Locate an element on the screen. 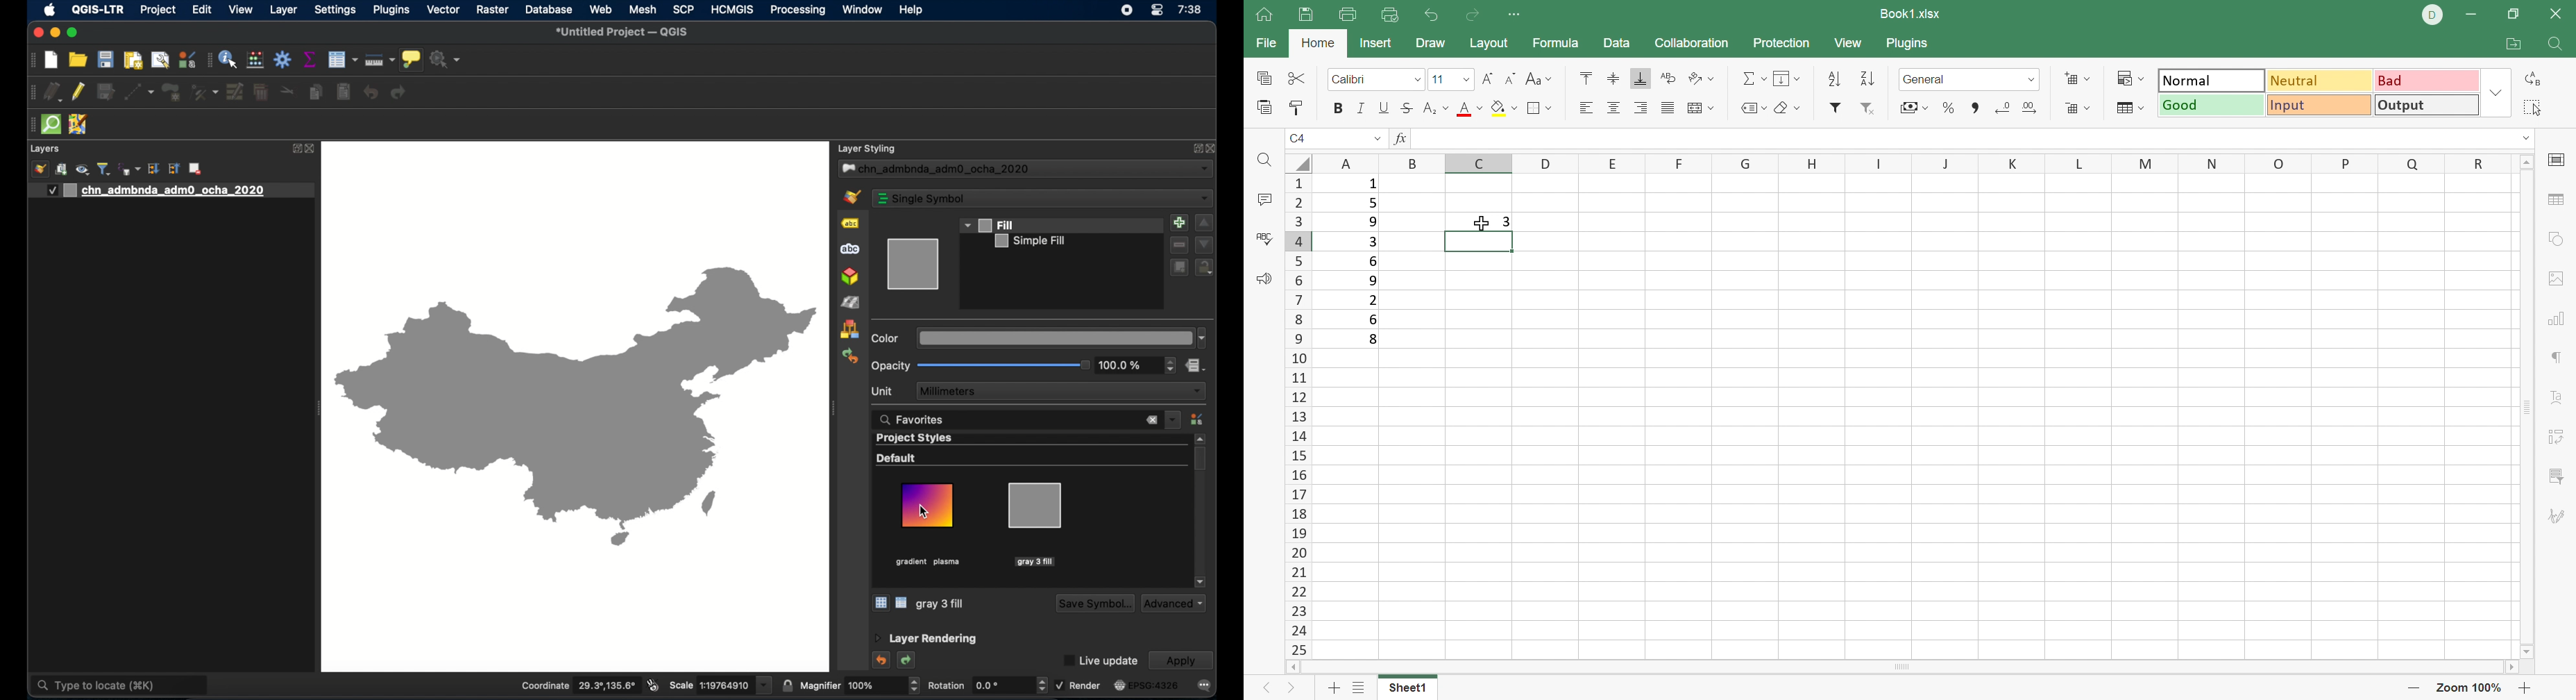 This screenshot has height=700, width=2576. slider is located at coordinates (1005, 365).